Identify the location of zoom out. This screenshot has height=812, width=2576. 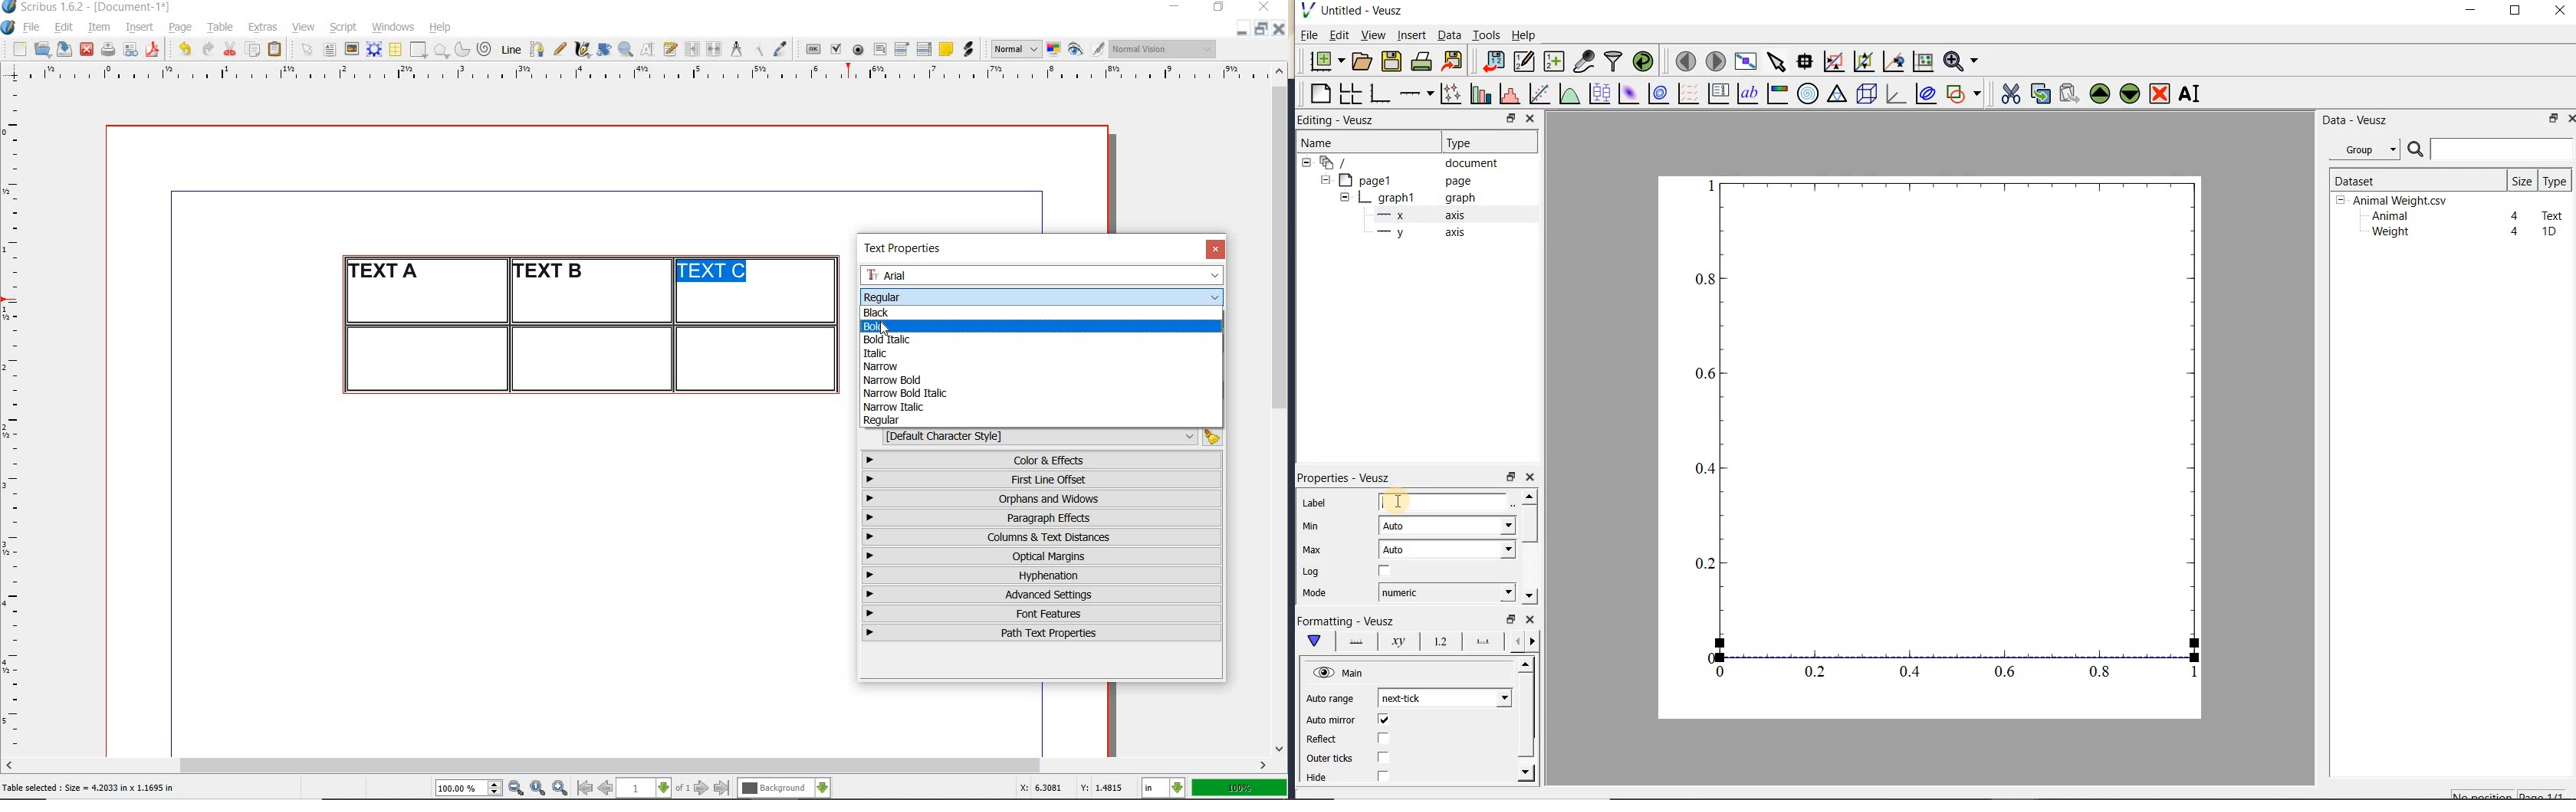
(516, 789).